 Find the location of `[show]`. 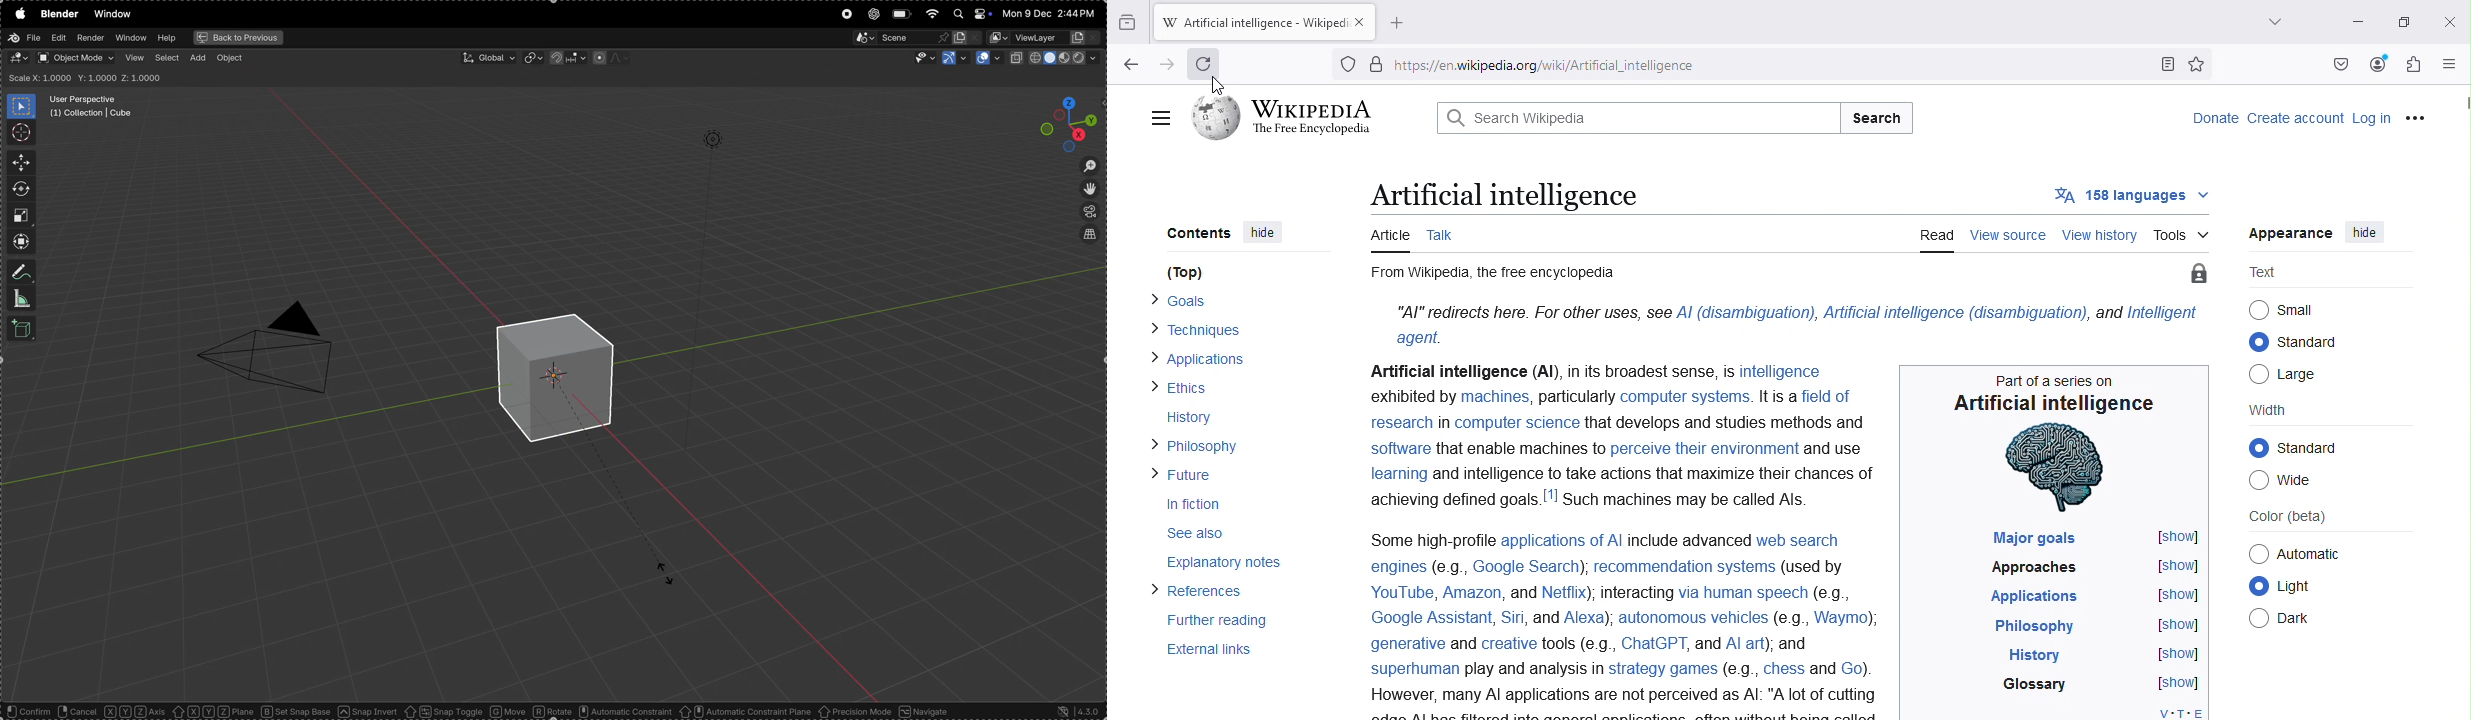

[show] is located at coordinates (2173, 657).